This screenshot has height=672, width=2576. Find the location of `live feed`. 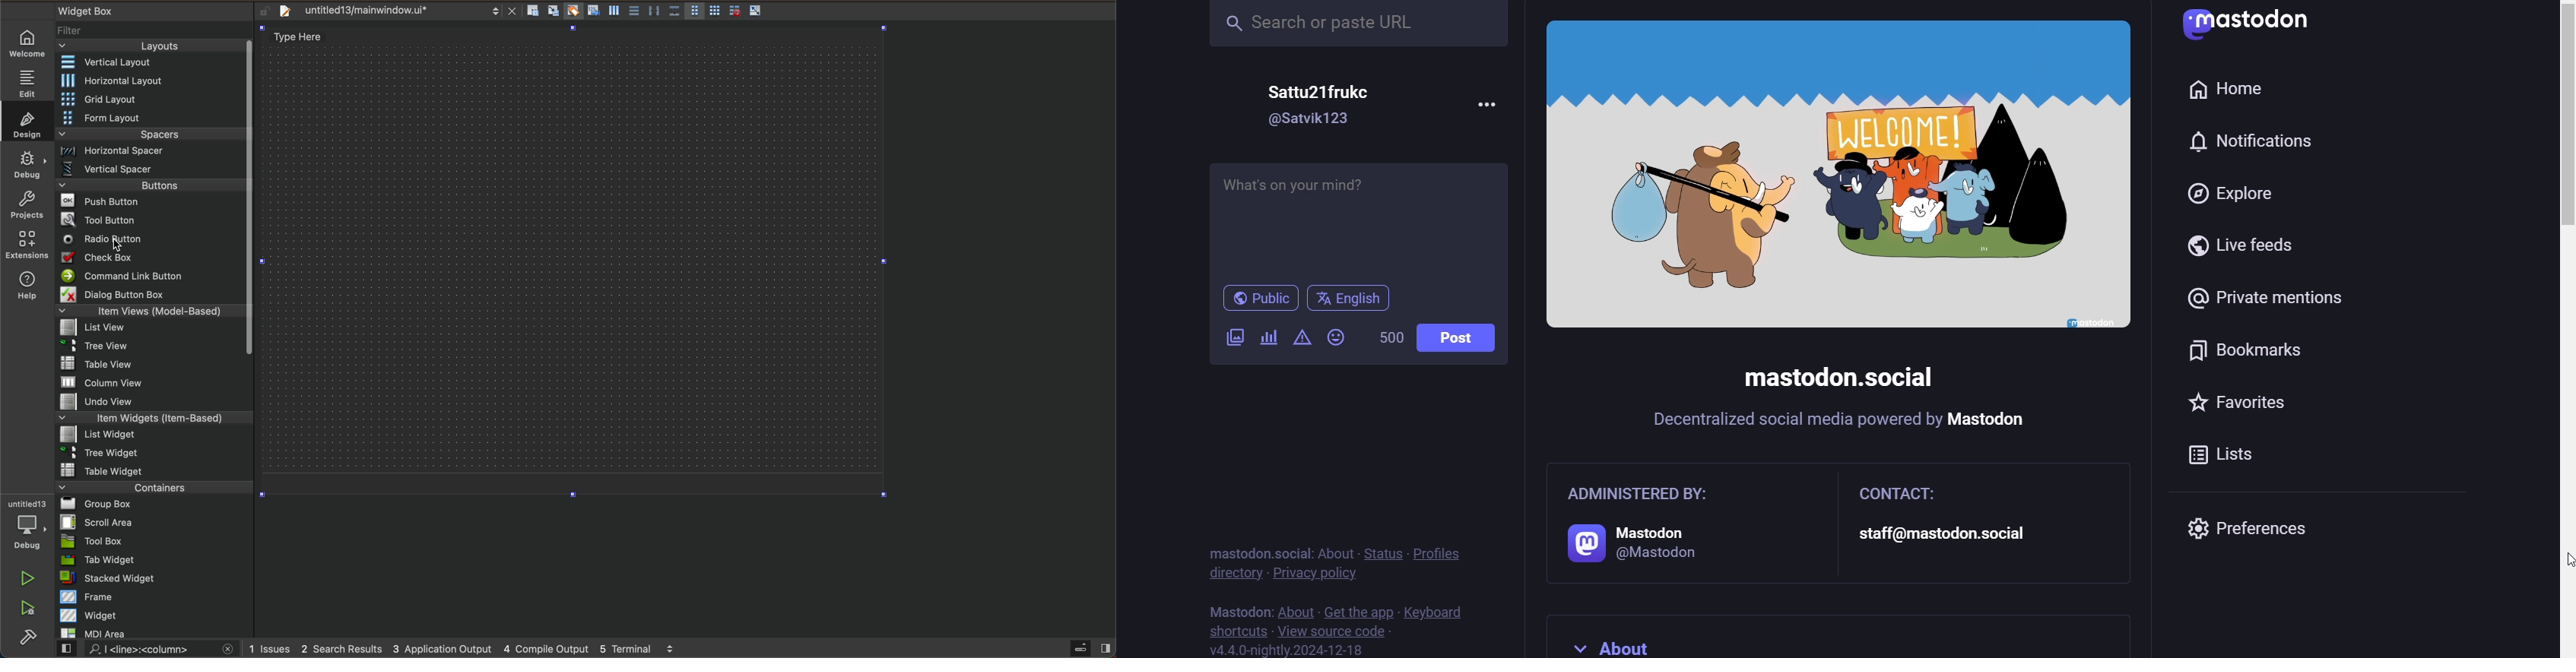

live feed is located at coordinates (2257, 249).